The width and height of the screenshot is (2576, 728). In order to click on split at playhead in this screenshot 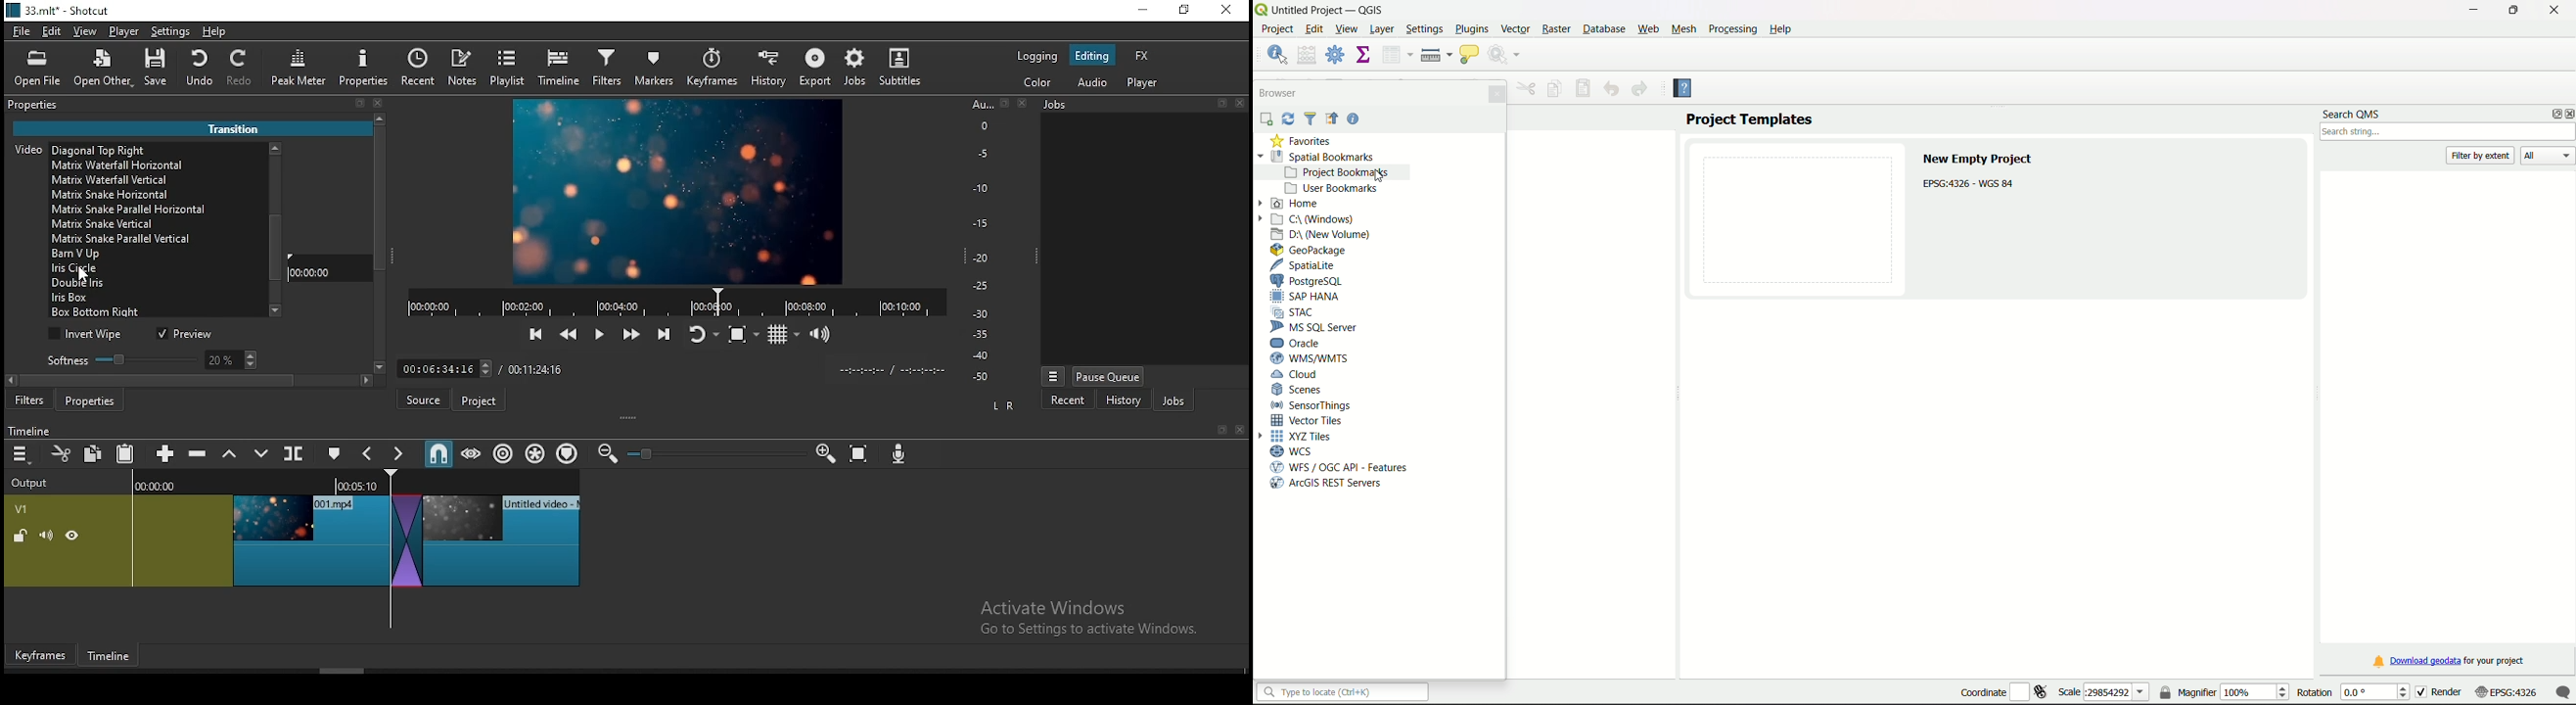, I will do `click(296, 455)`.